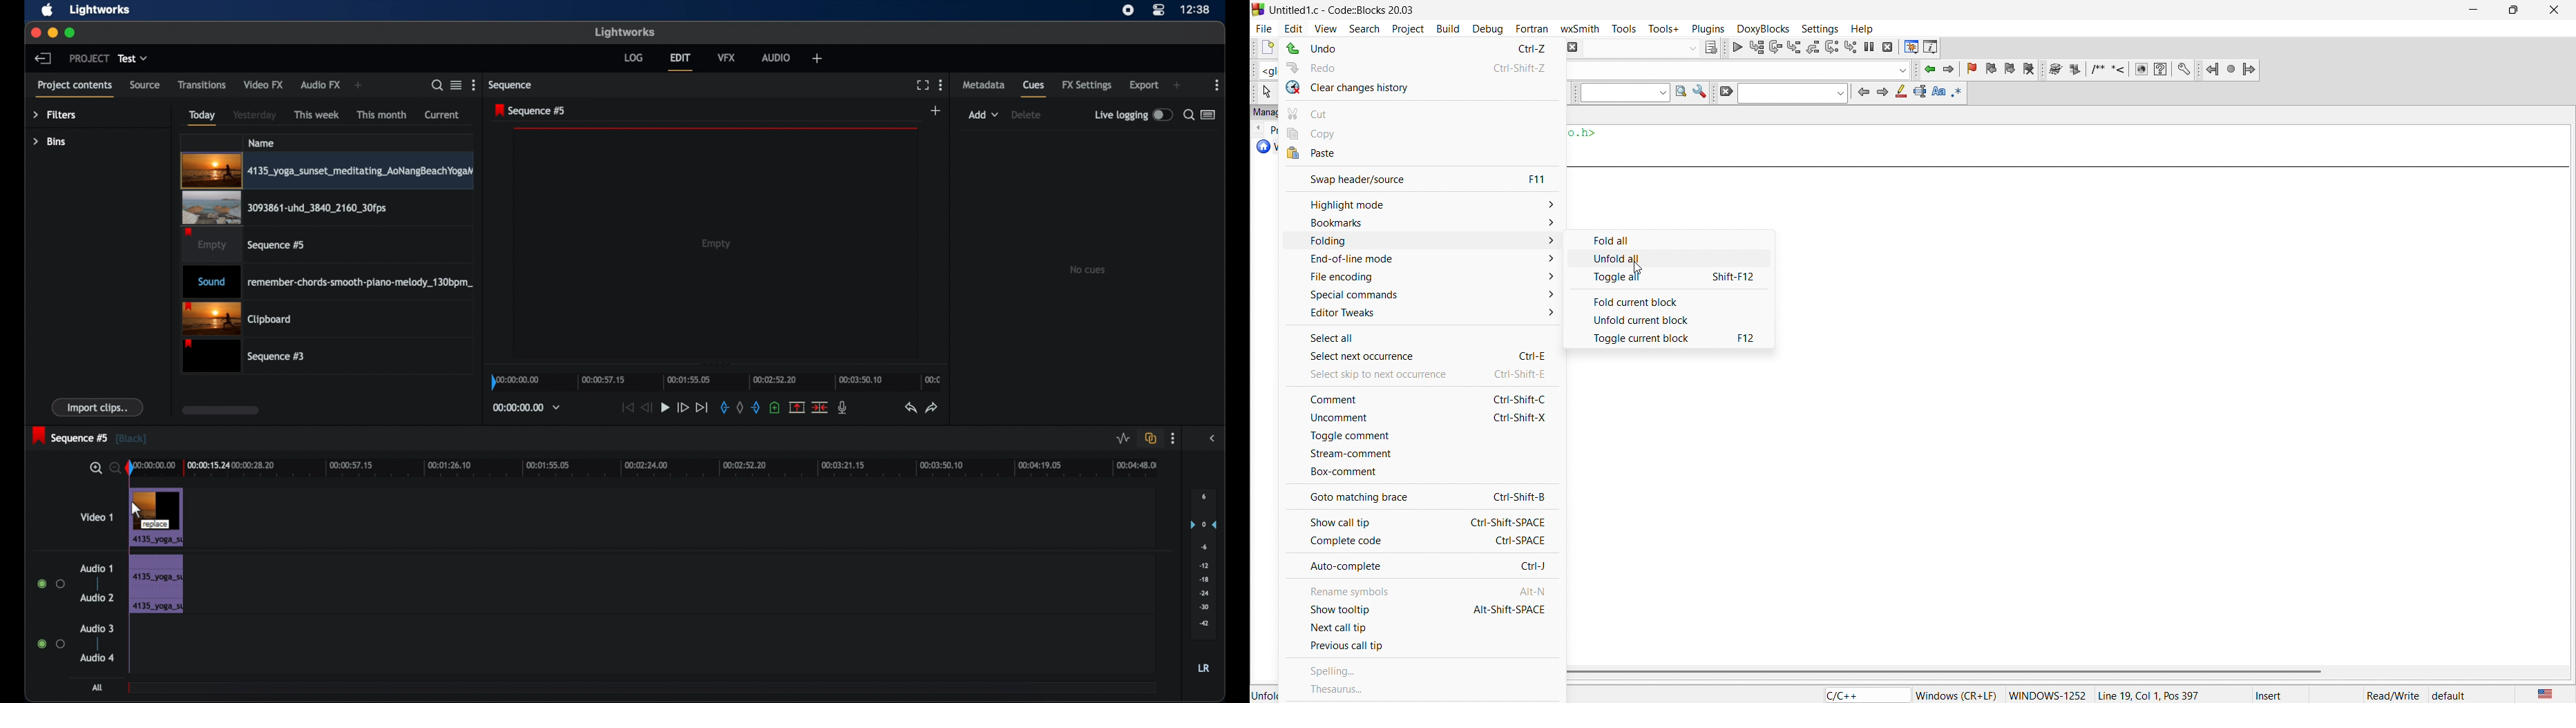 Image resolution: width=2576 pixels, height=728 pixels. What do you see at coordinates (2160, 69) in the screenshot?
I see `help` at bounding box center [2160, 69].